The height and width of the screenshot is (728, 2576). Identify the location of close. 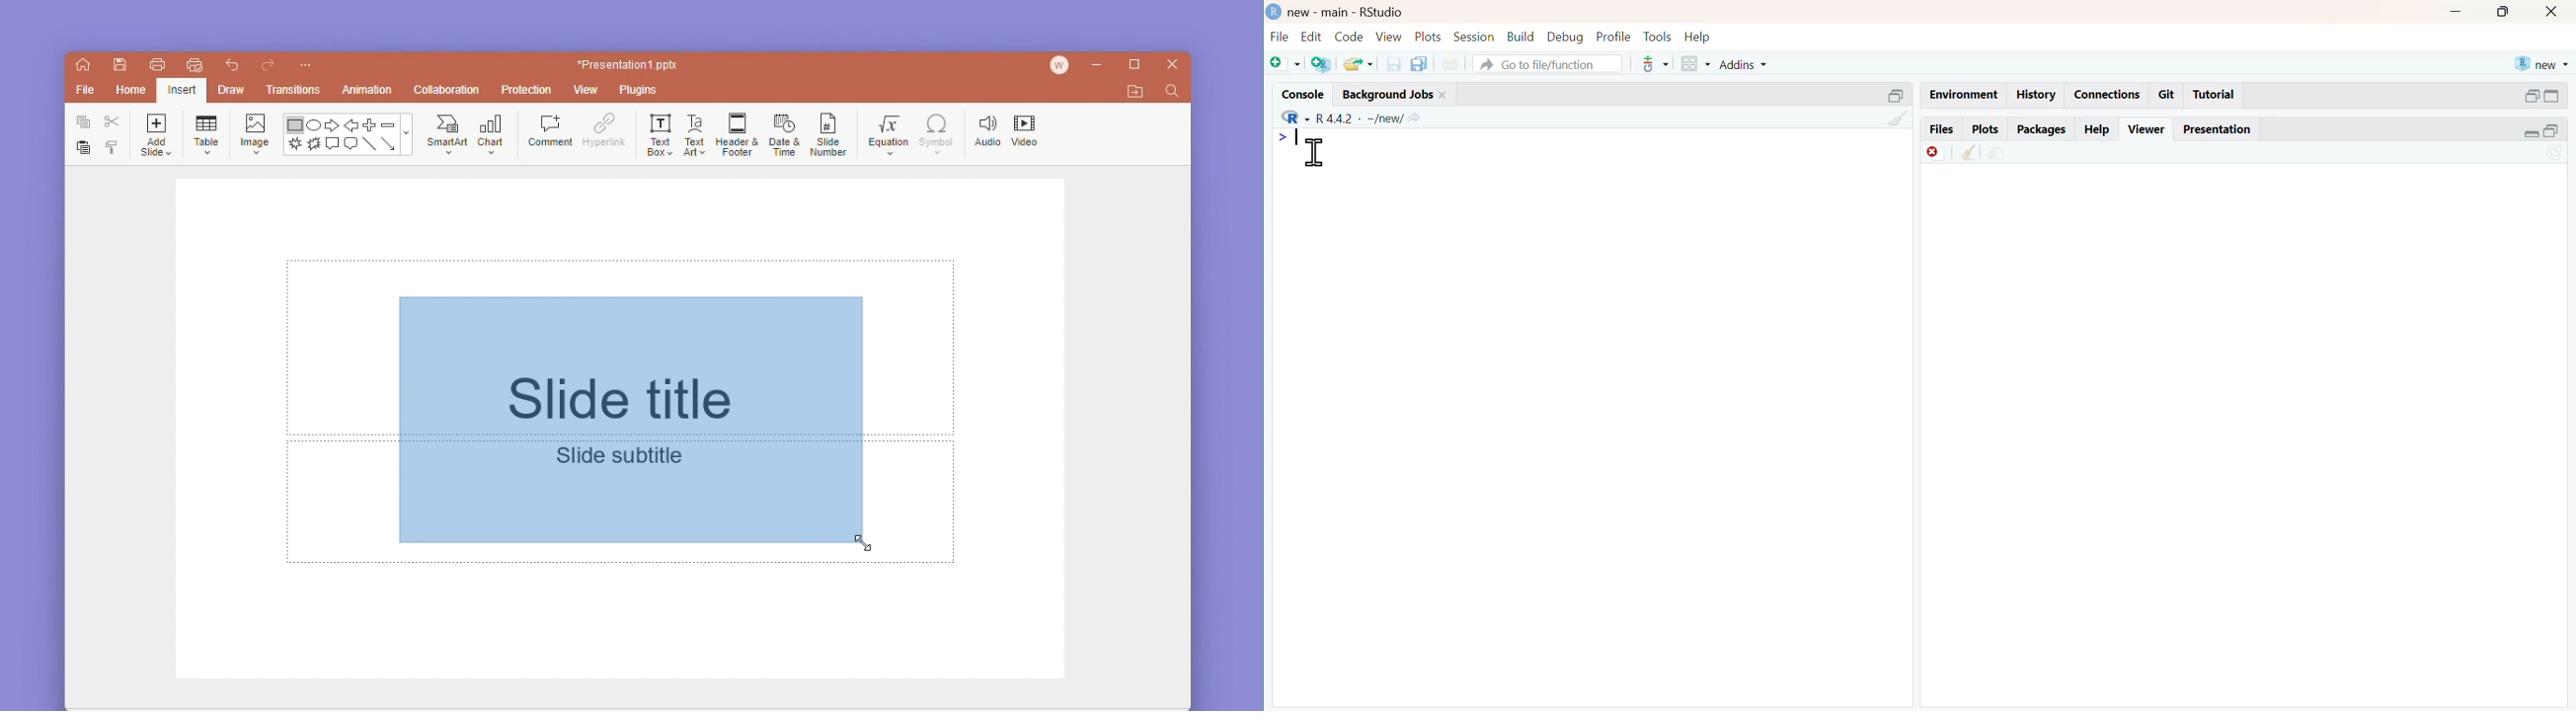
(2553, 12).